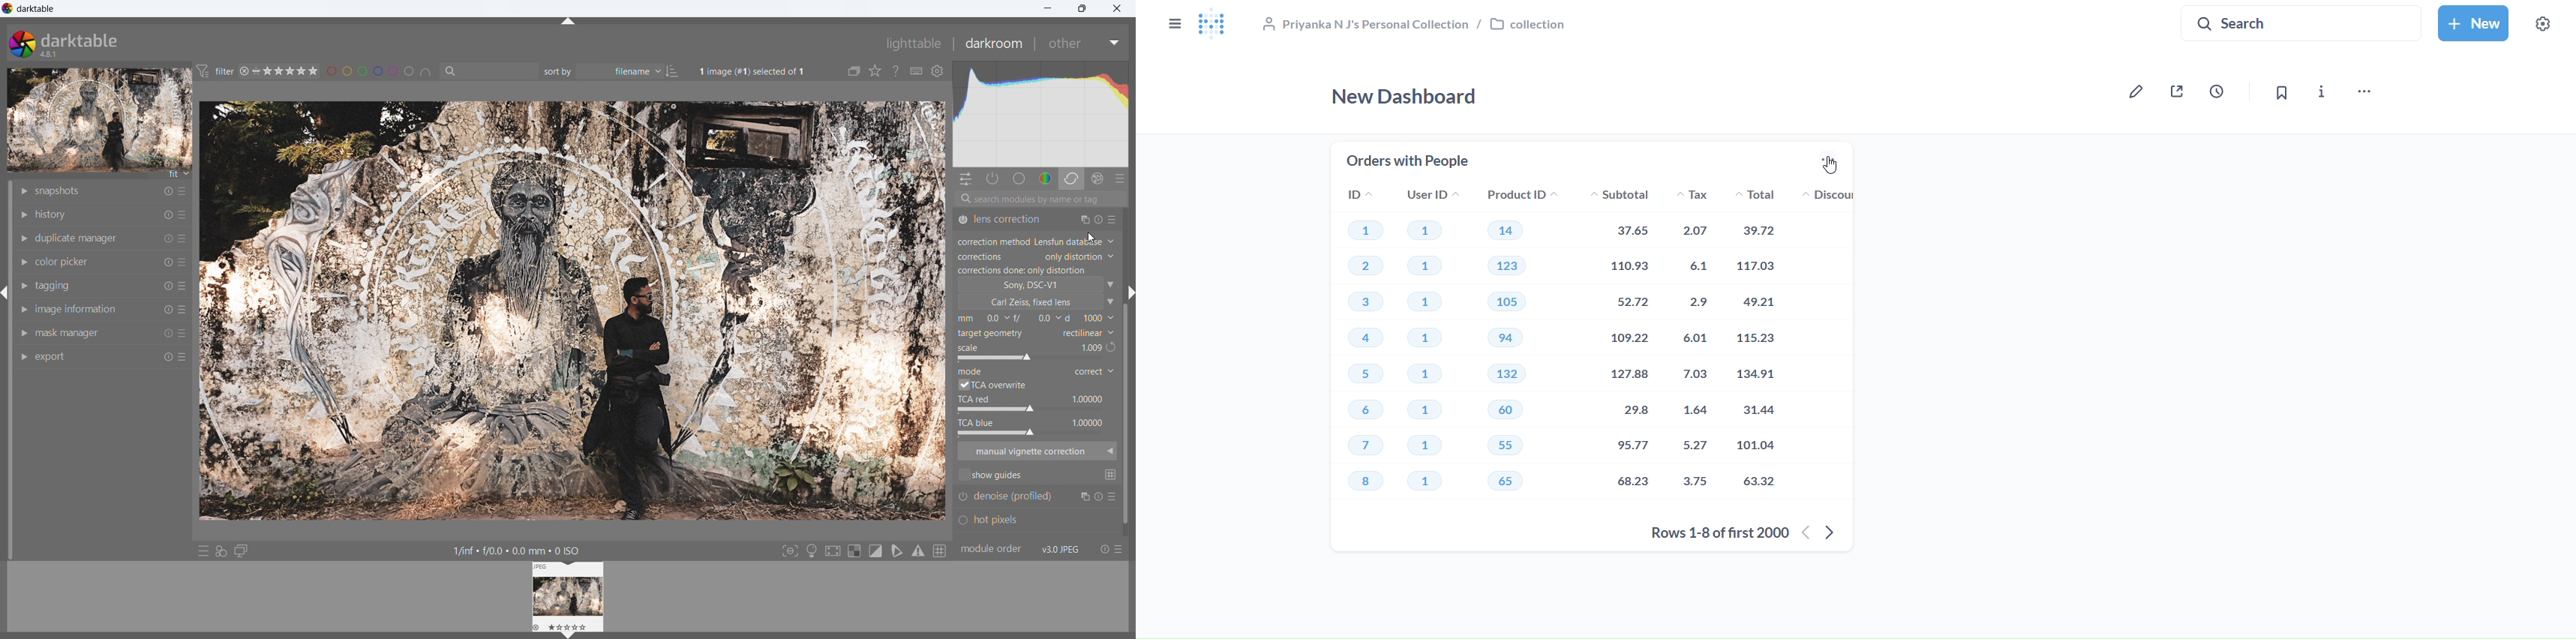 This screenshot has height=644, width=2576. Describe the element at coordinates (294, 72) in the screenshot. I see `range rating` at that location.